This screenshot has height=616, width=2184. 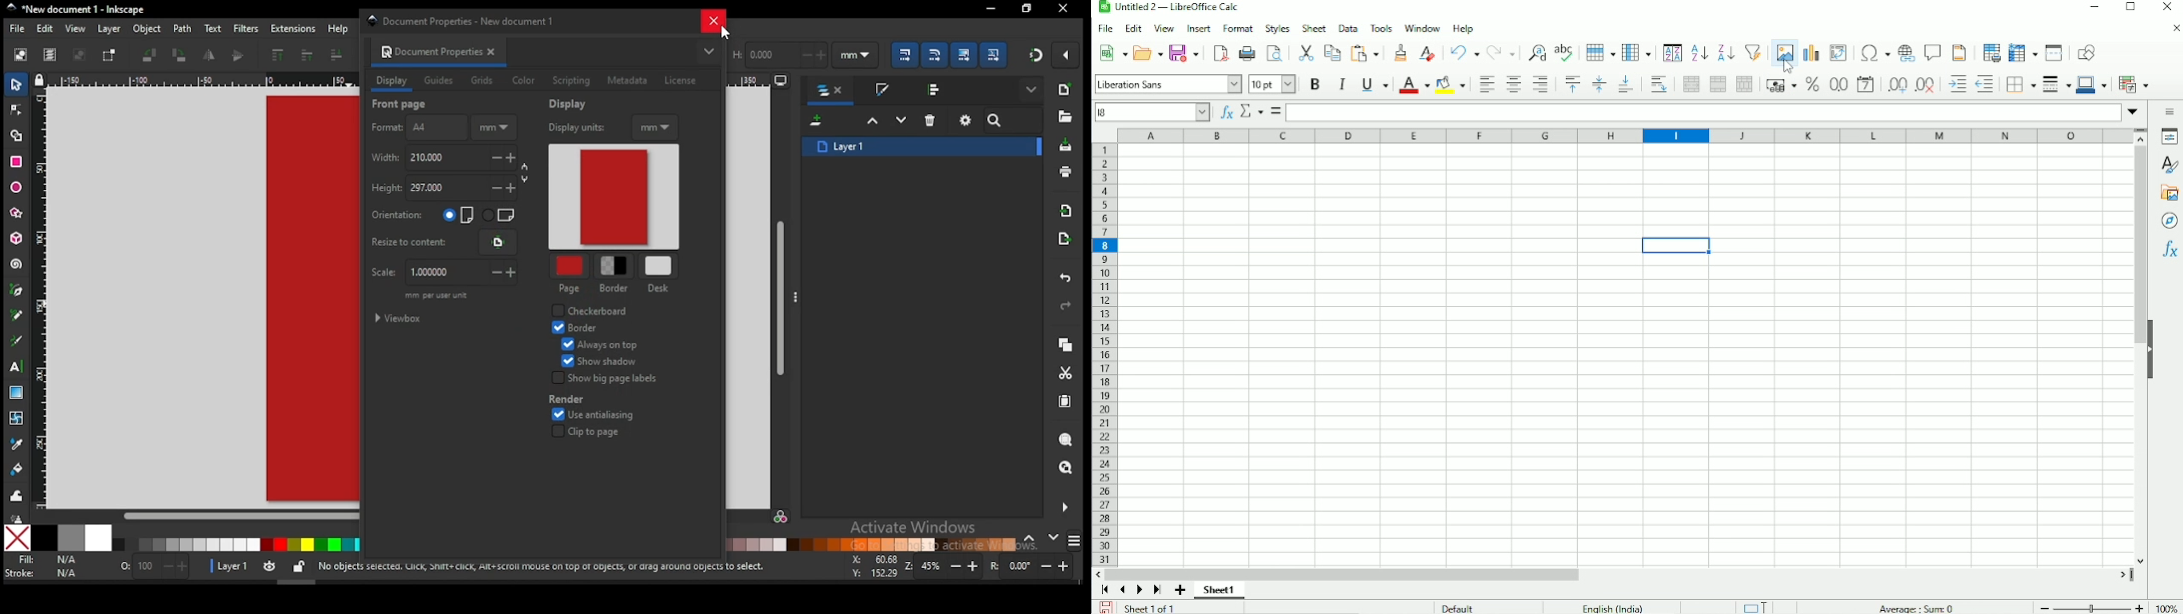 I want to click on Add sheet, so click(x=1180, y=590).